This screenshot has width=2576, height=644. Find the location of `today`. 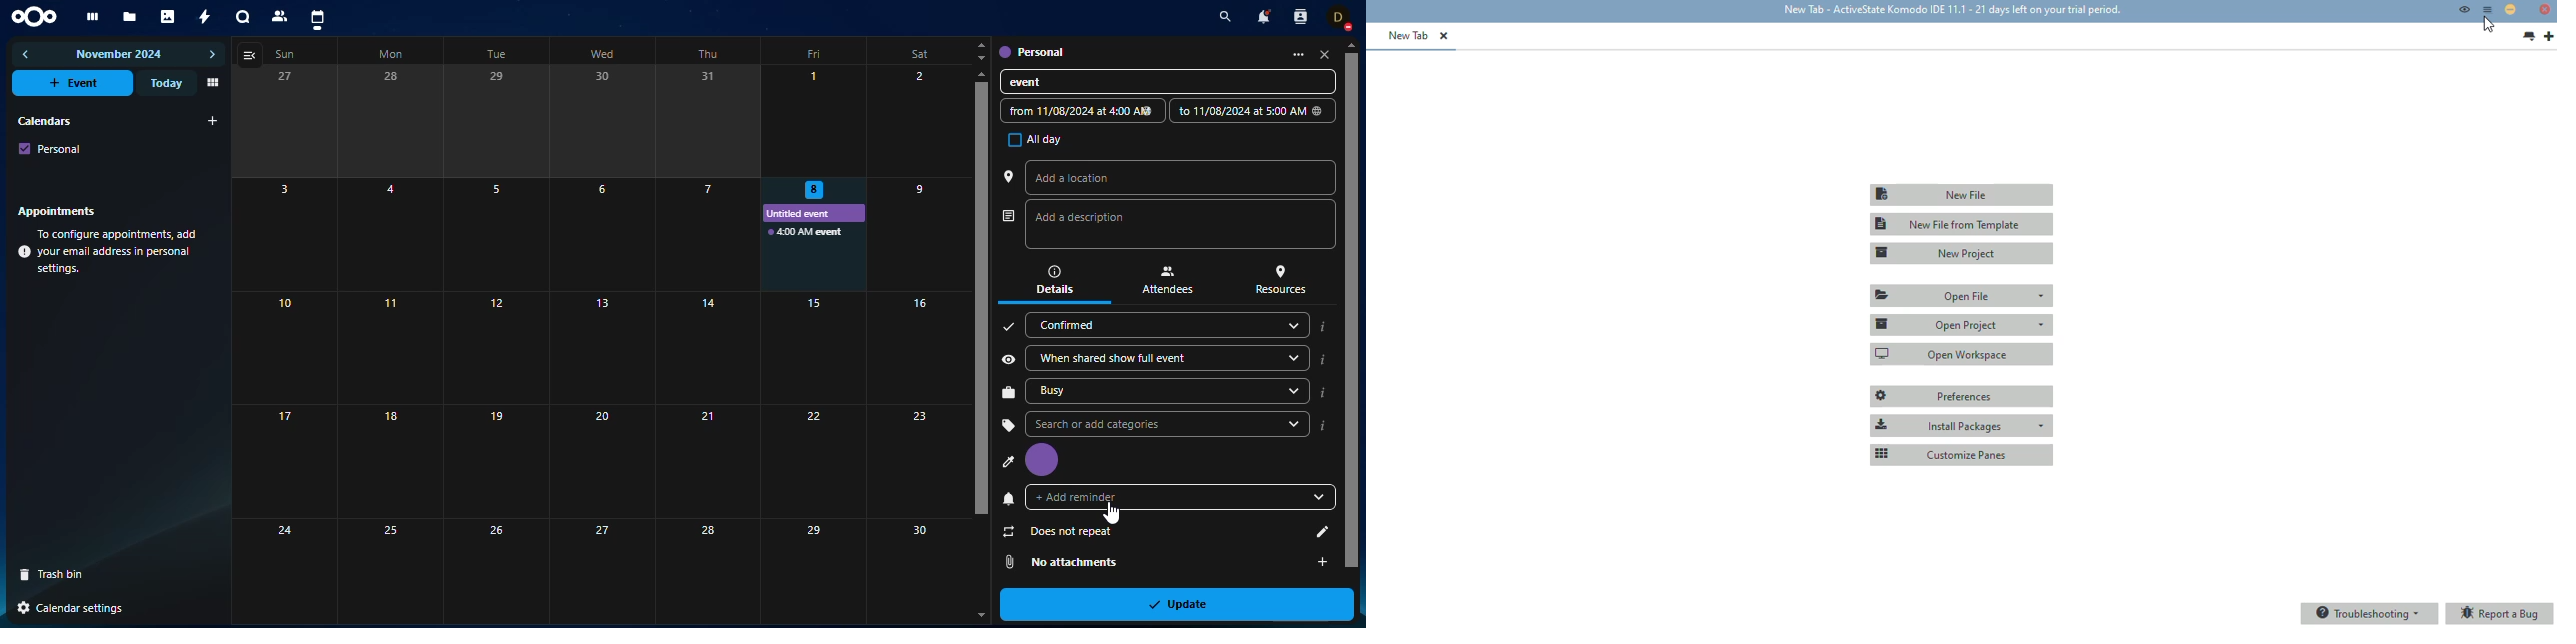

today is located at coordinates (164, 83).